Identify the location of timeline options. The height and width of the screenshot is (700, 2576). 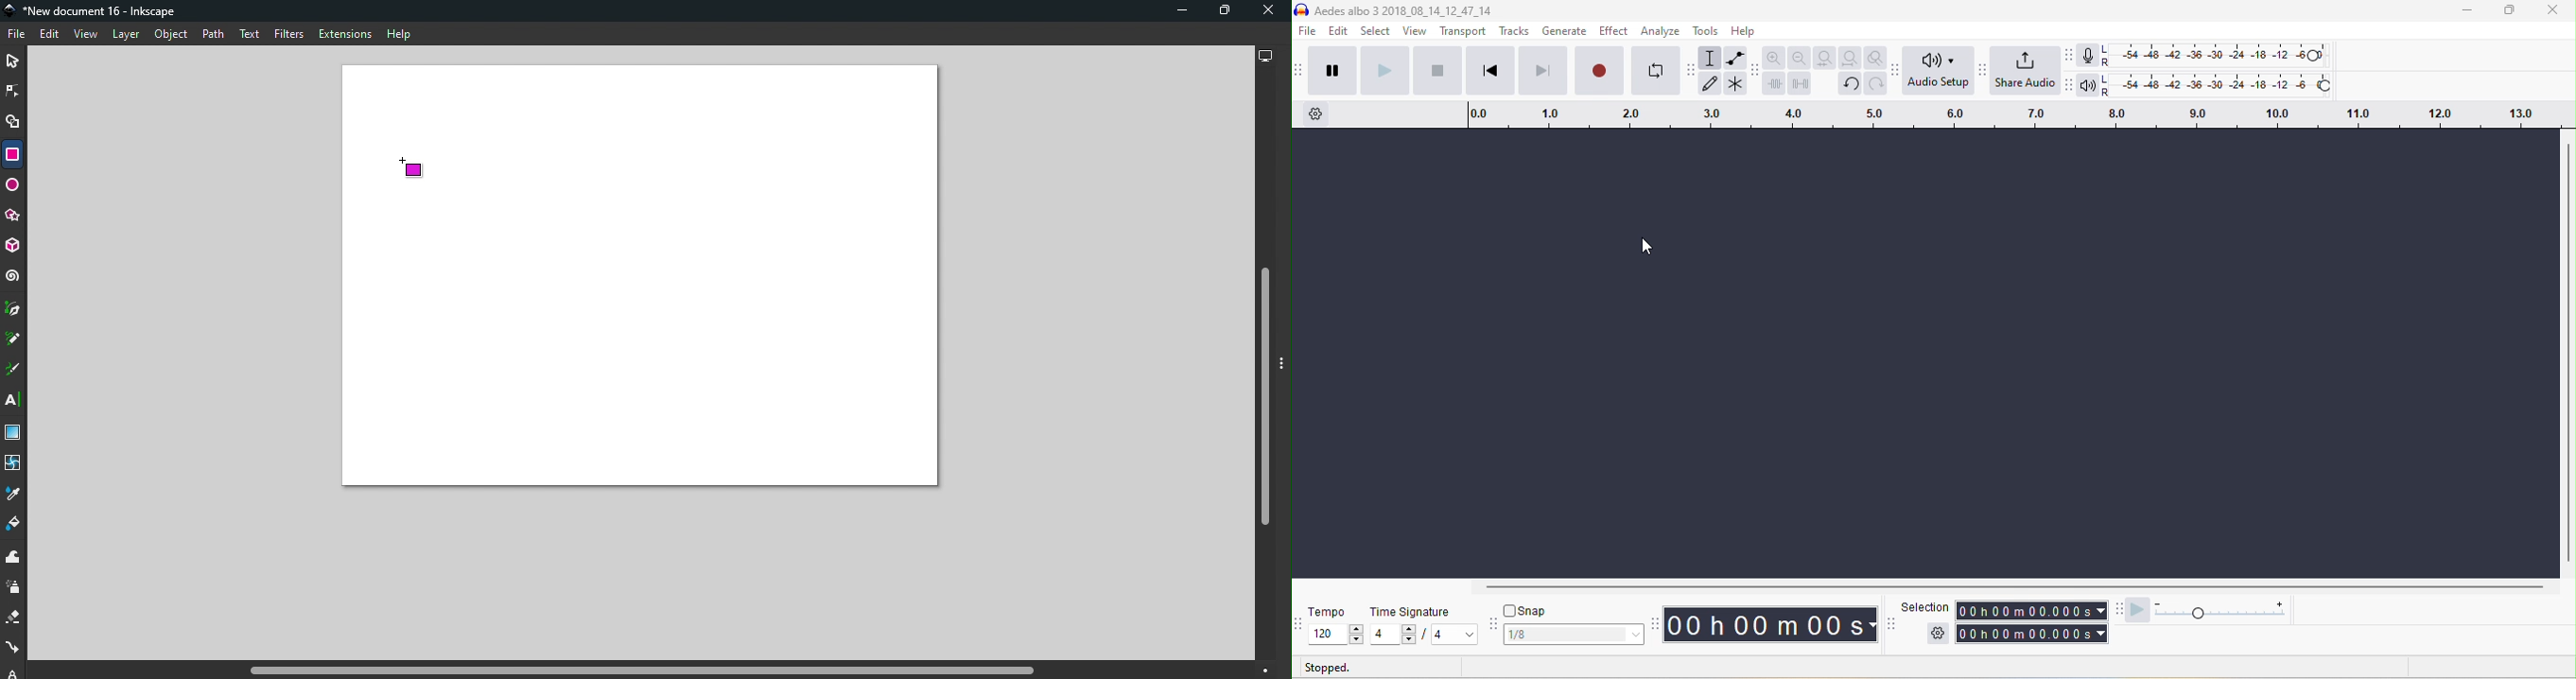
(1316, 114).